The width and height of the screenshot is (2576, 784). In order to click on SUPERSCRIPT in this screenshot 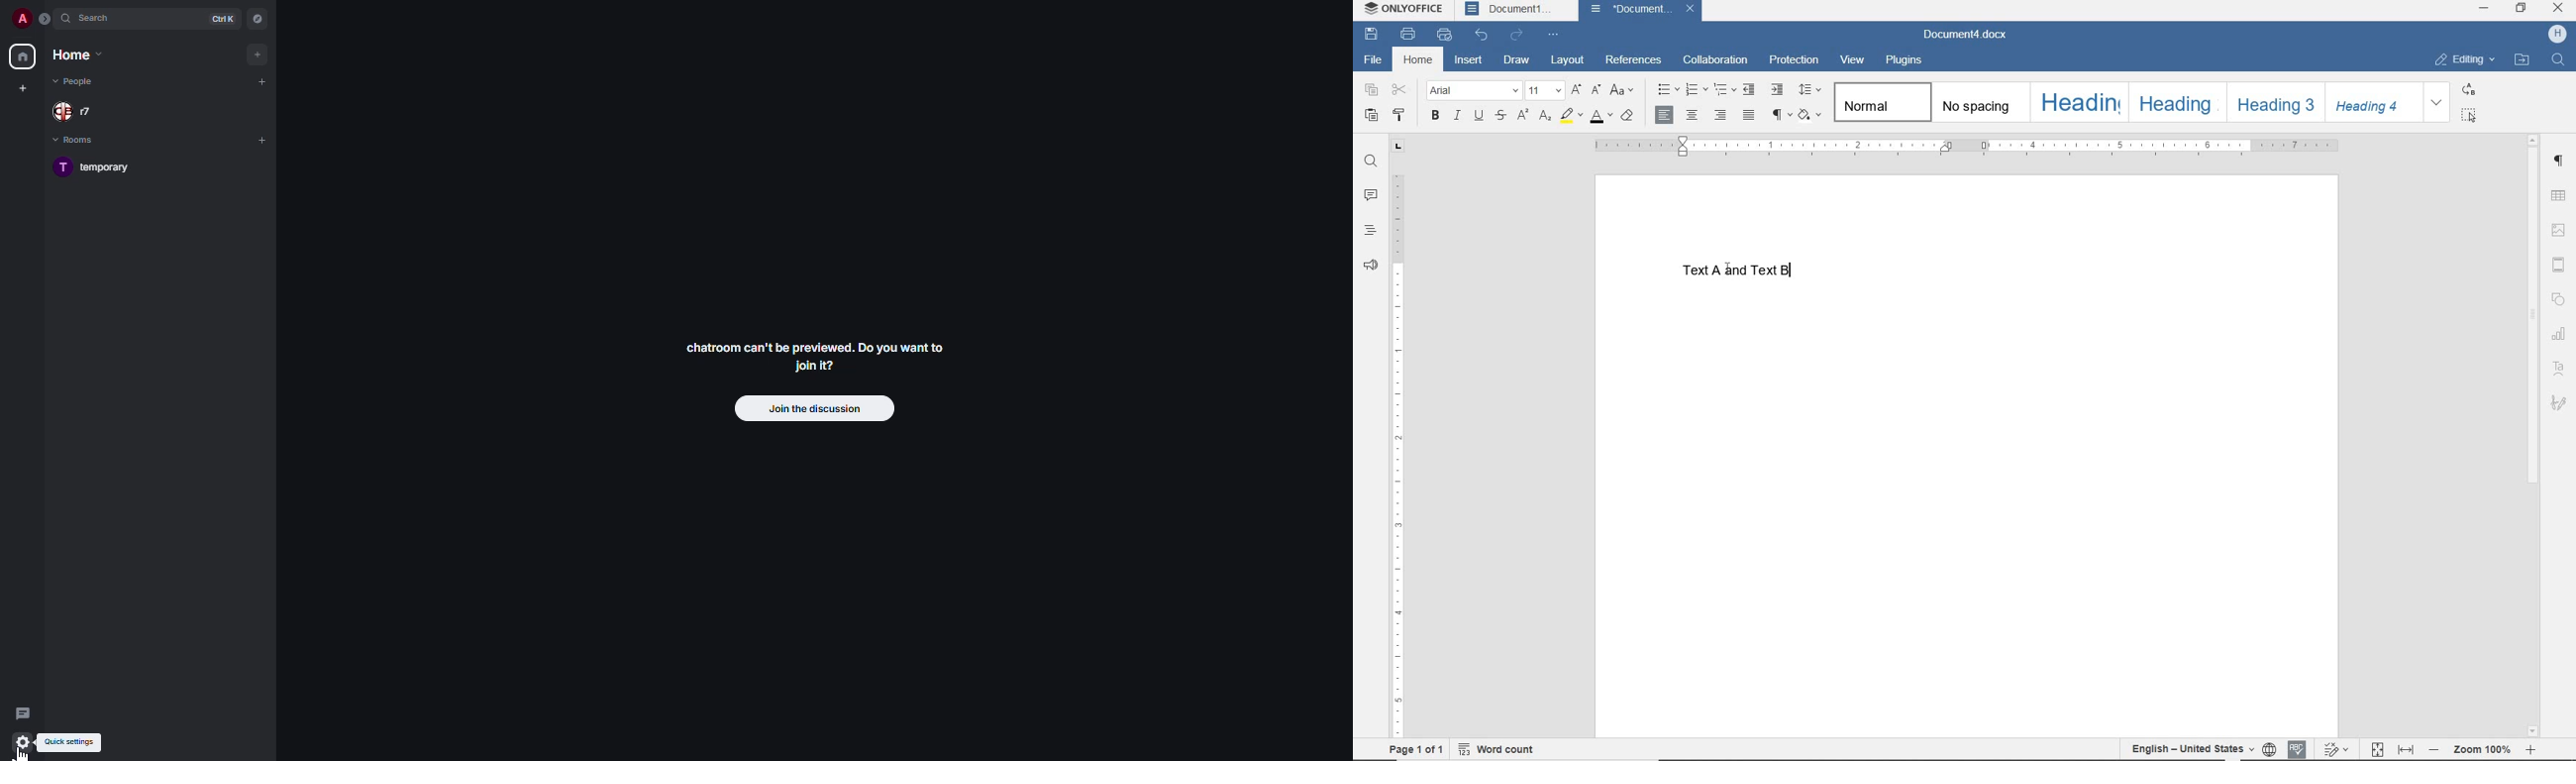, I will do `click(1522, 116)`.